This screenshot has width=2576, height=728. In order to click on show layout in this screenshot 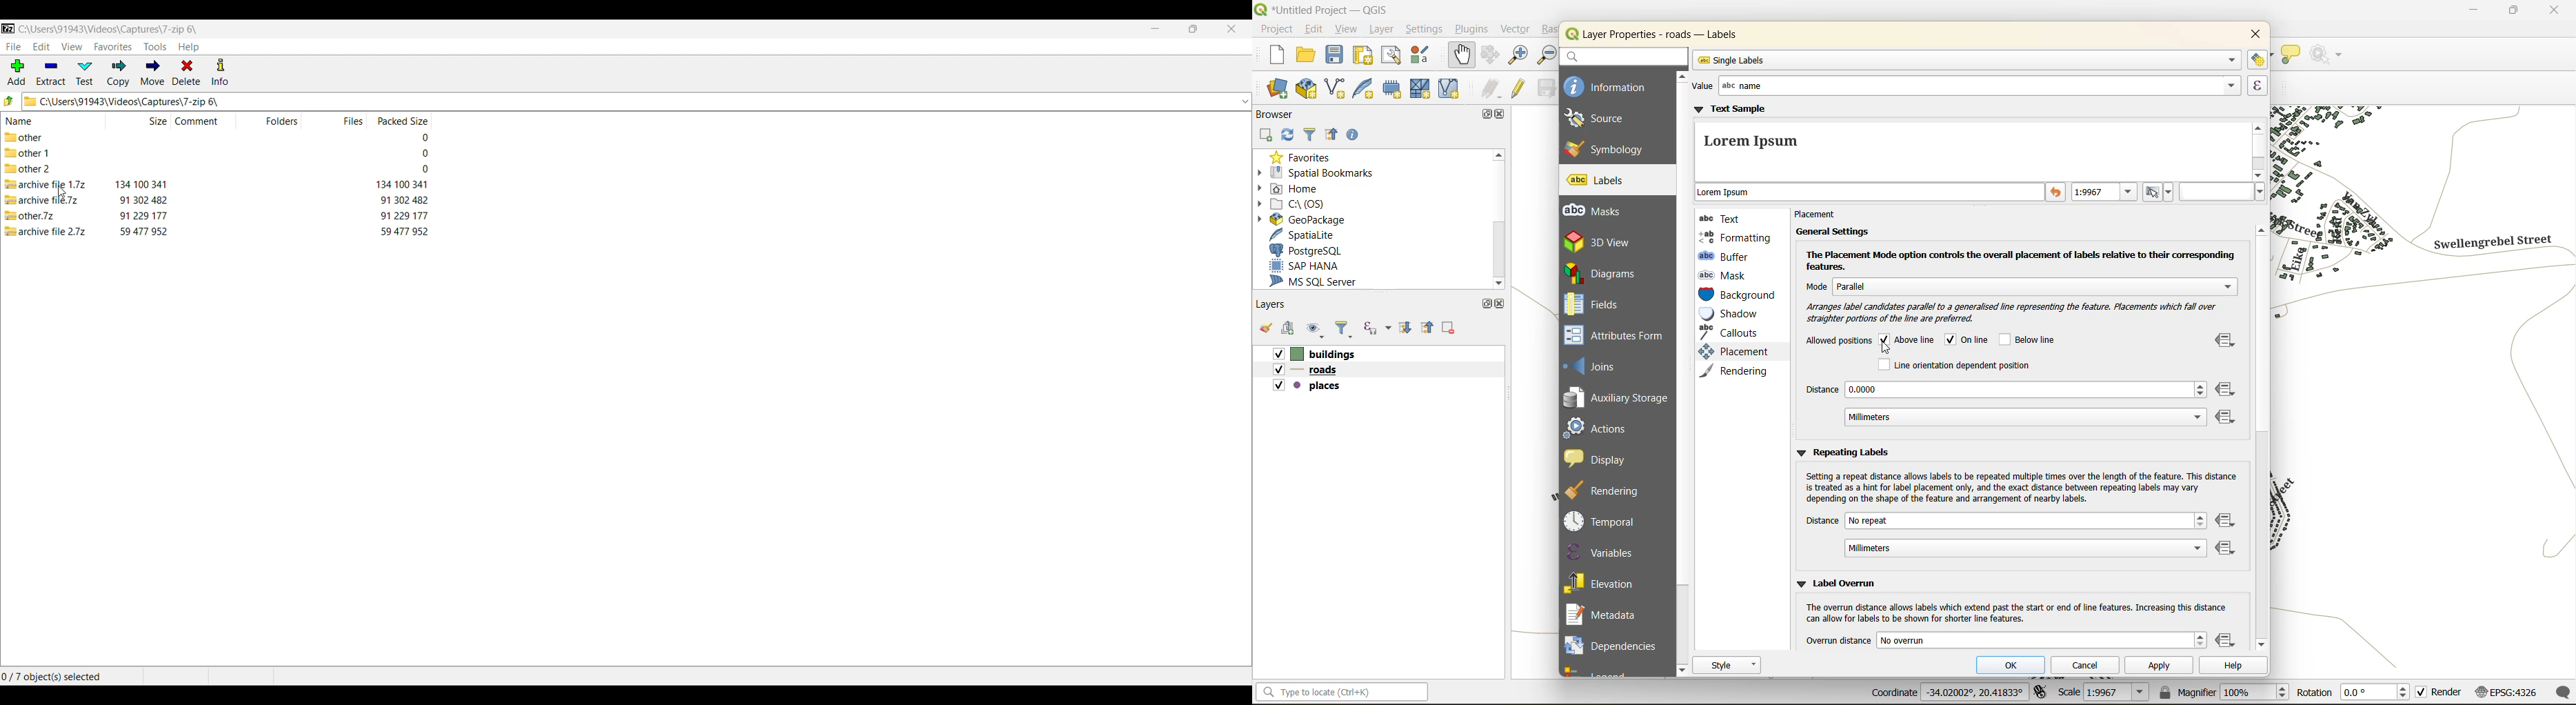, I will do `click(1389, 55)`.